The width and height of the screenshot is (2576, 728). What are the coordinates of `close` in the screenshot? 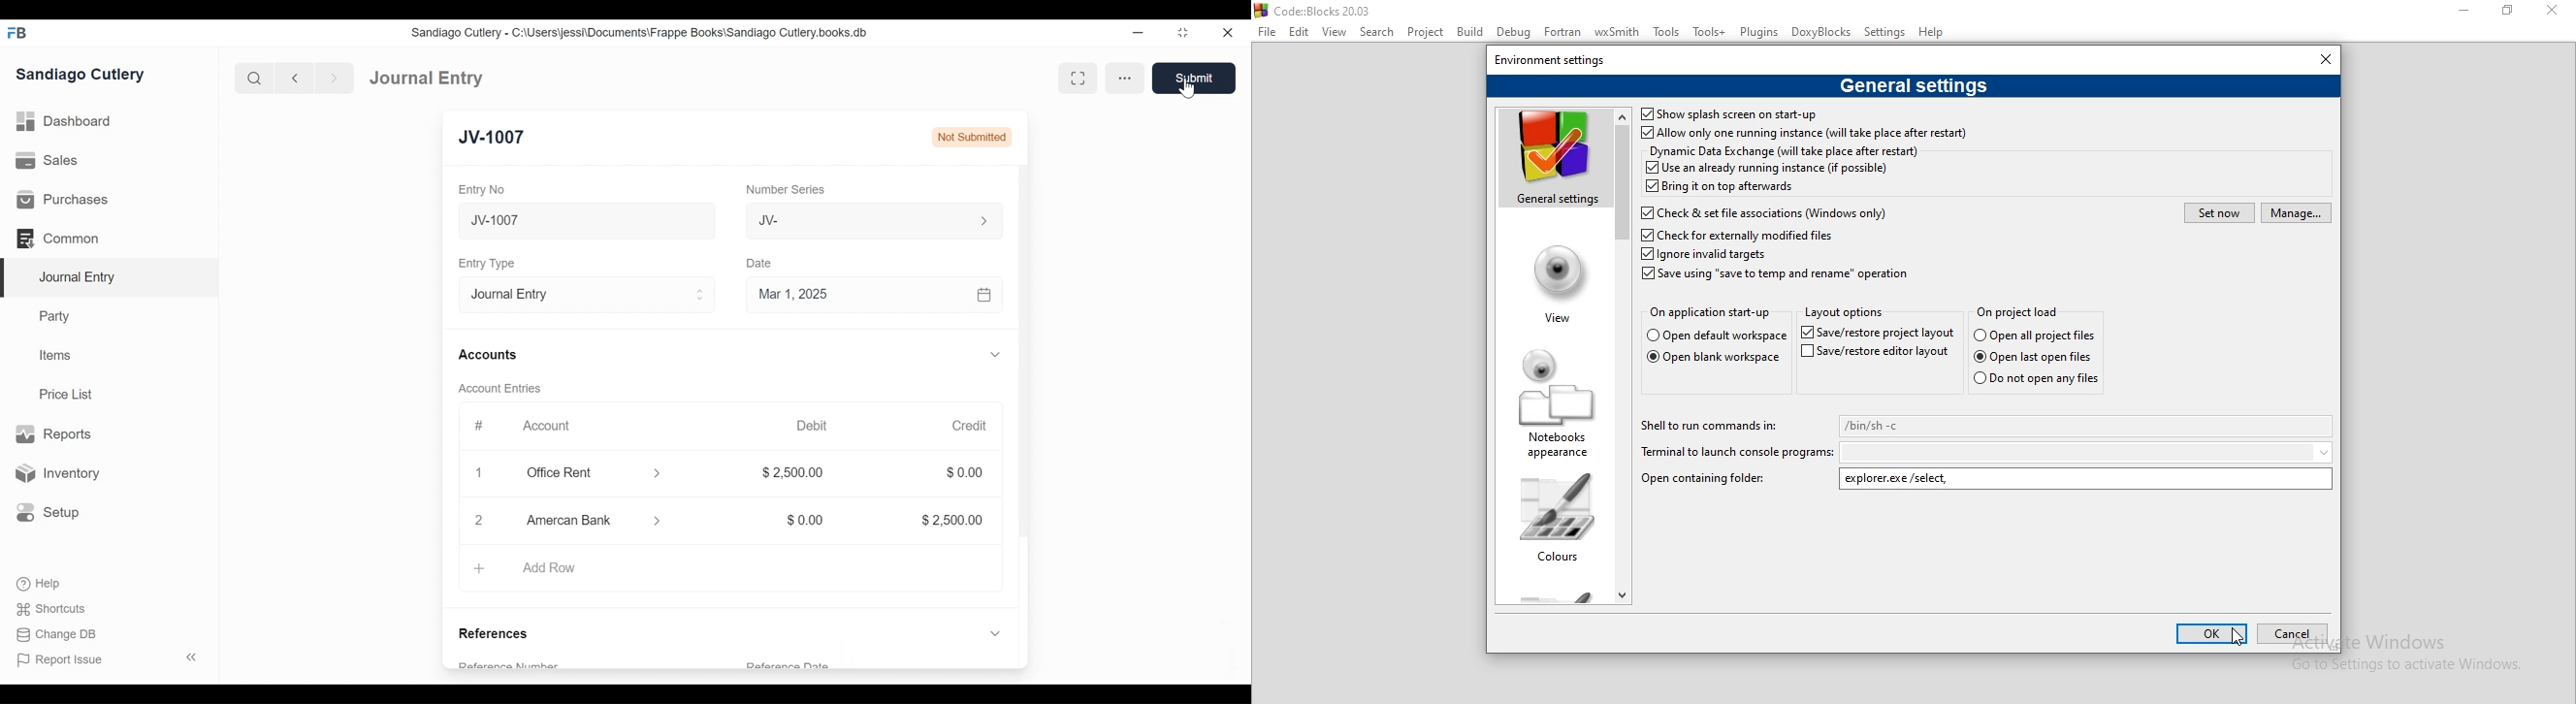 It's located at (1233, 31).